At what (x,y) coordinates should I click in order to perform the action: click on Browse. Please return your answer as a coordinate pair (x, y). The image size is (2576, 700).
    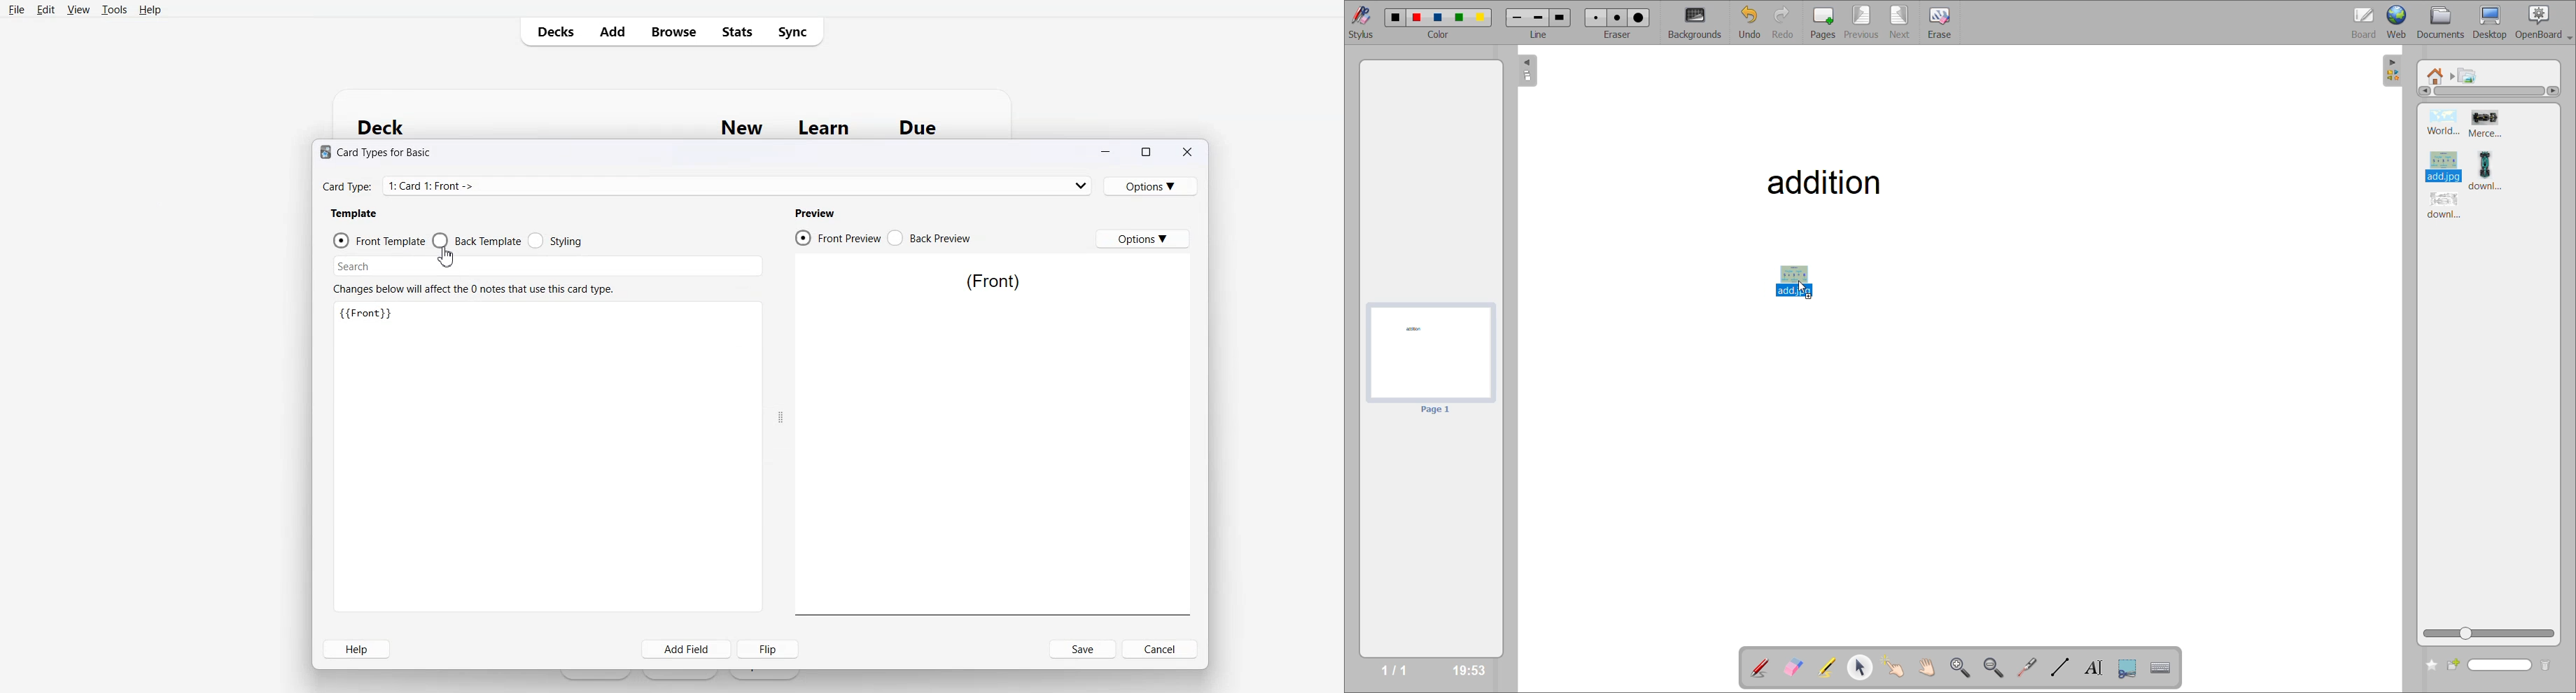
    Looking at the image, I should click on (672, 31).